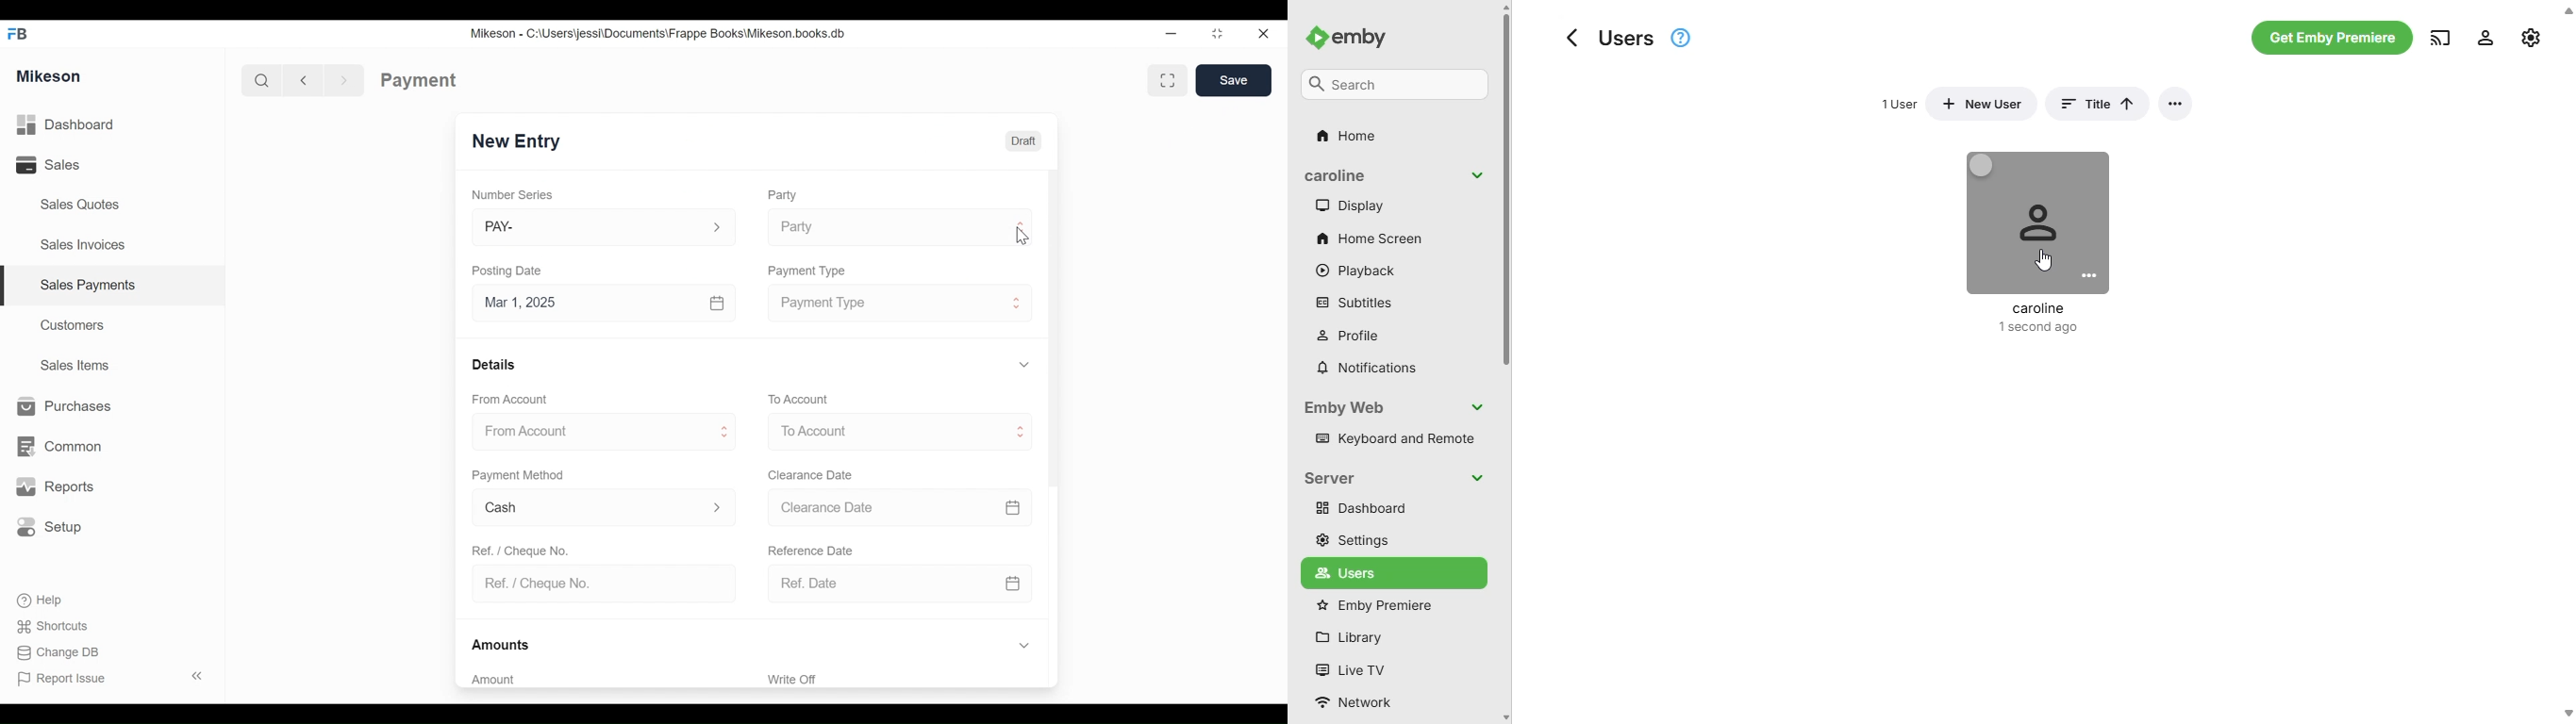 Image resolution: width=2576 pixels, height=728 pixels. I want to click on Help, so click(50, 600).